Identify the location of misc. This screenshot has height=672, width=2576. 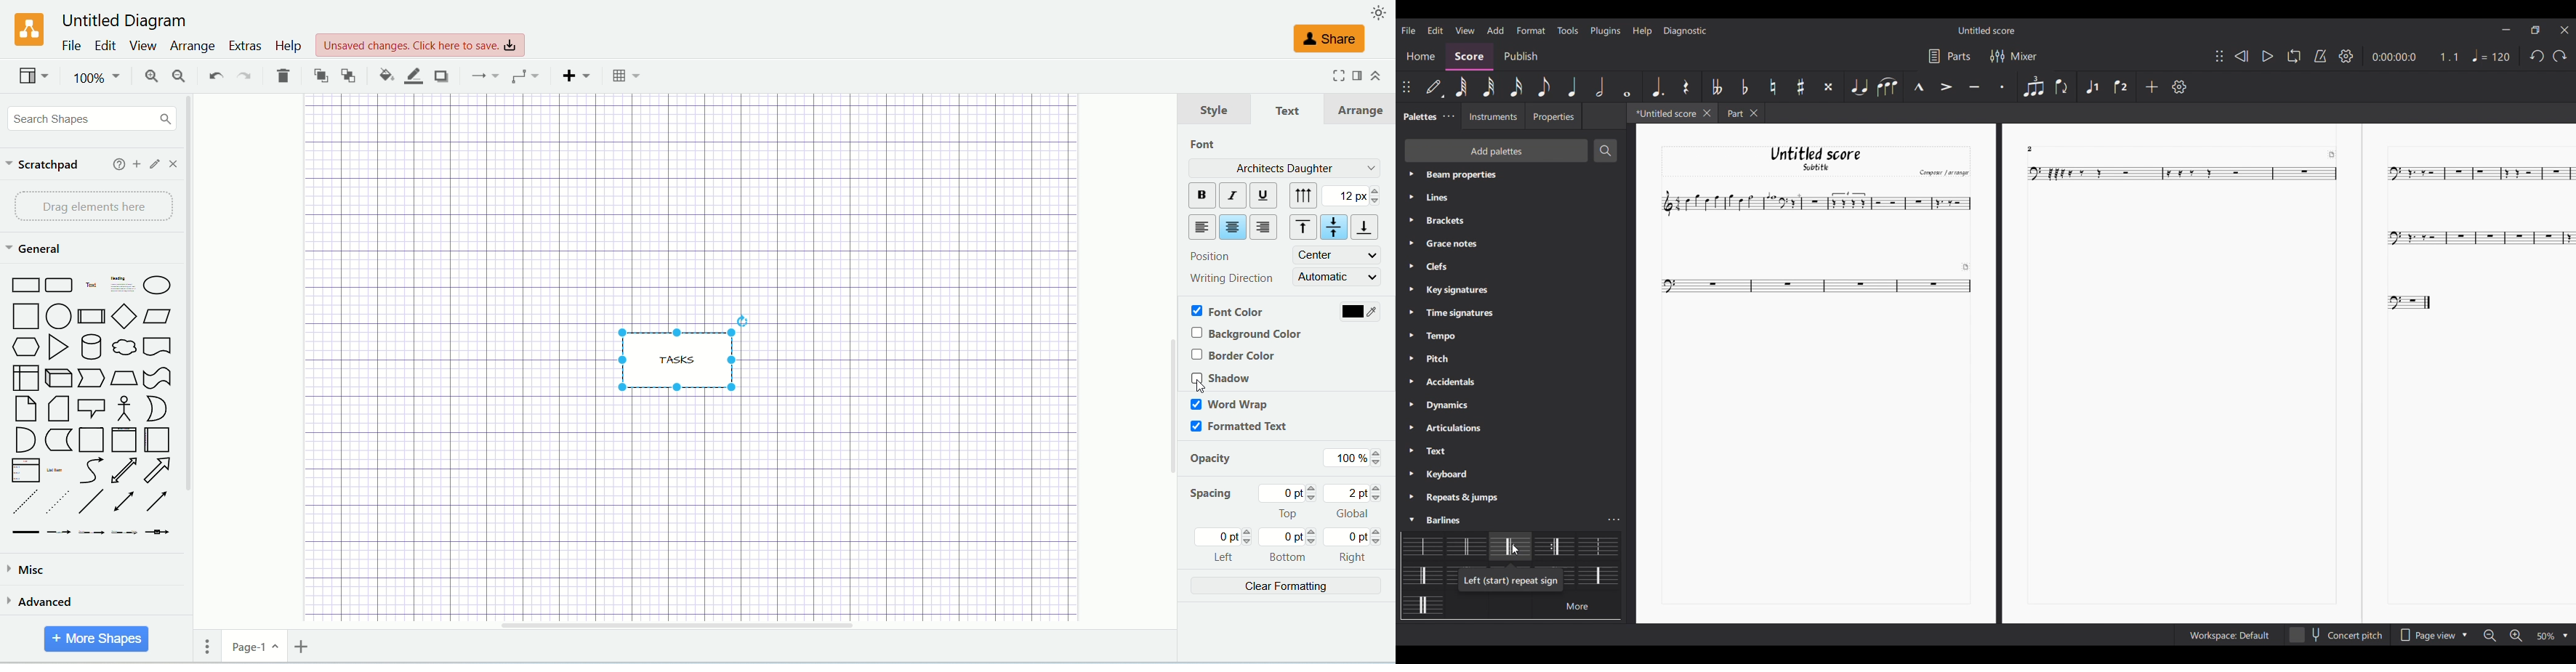
(77, 572).